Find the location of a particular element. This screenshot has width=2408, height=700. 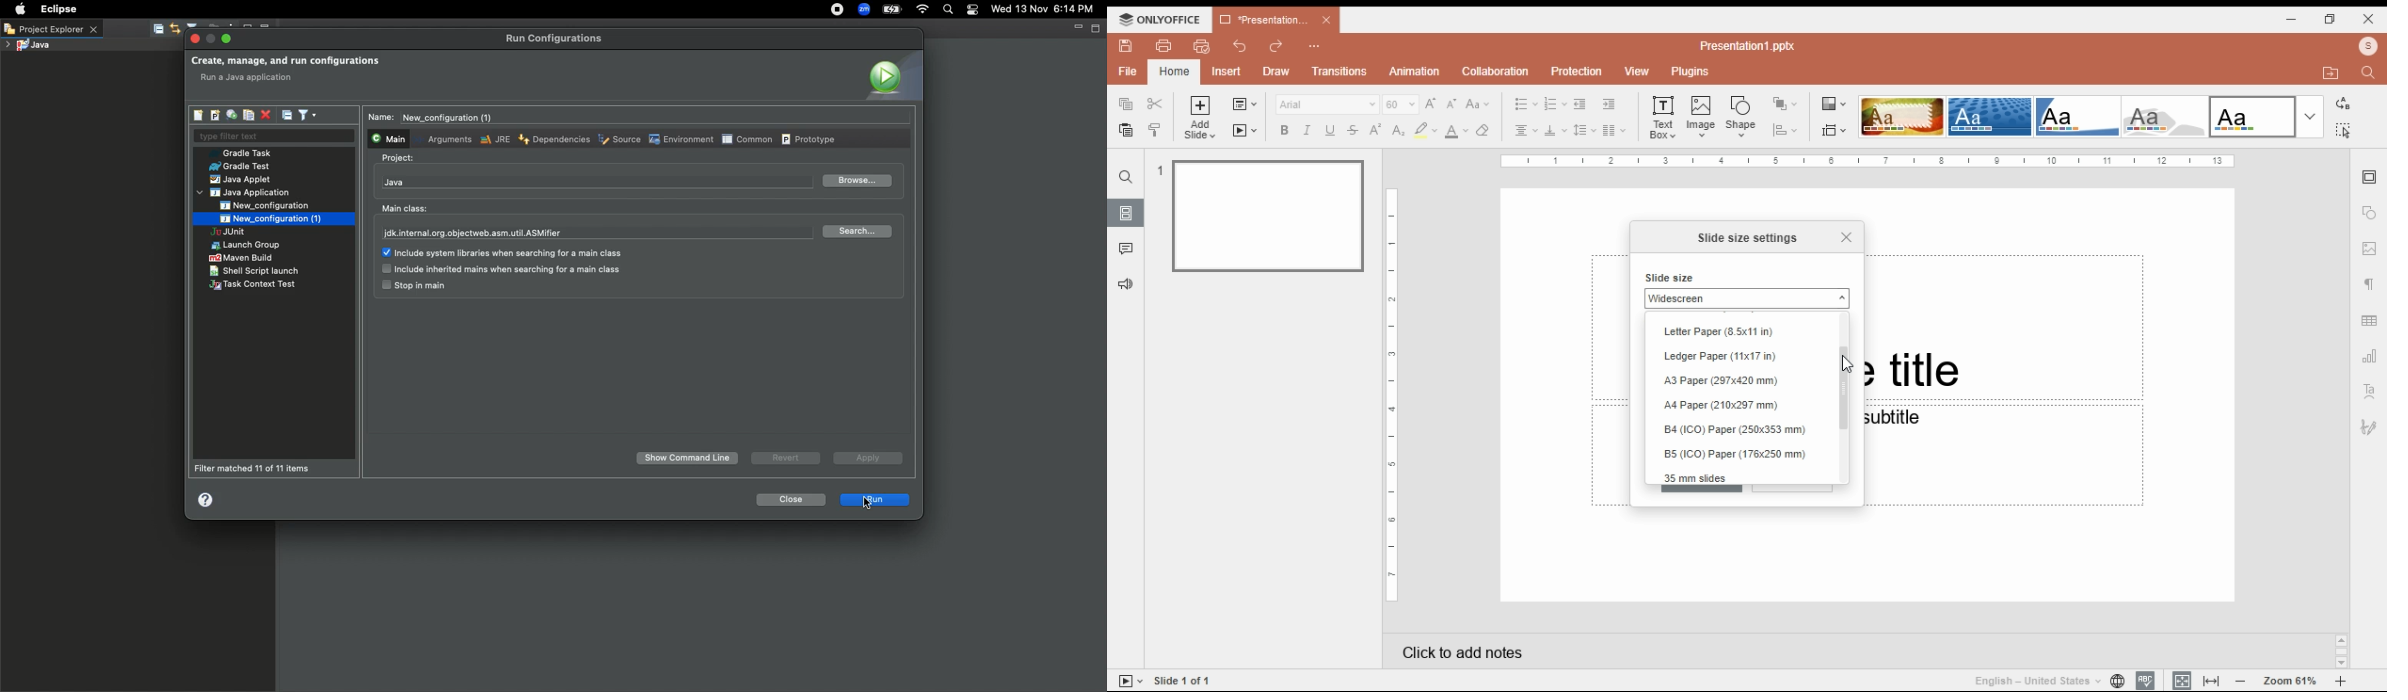

text art settings is located at coordinates (2370, 390).